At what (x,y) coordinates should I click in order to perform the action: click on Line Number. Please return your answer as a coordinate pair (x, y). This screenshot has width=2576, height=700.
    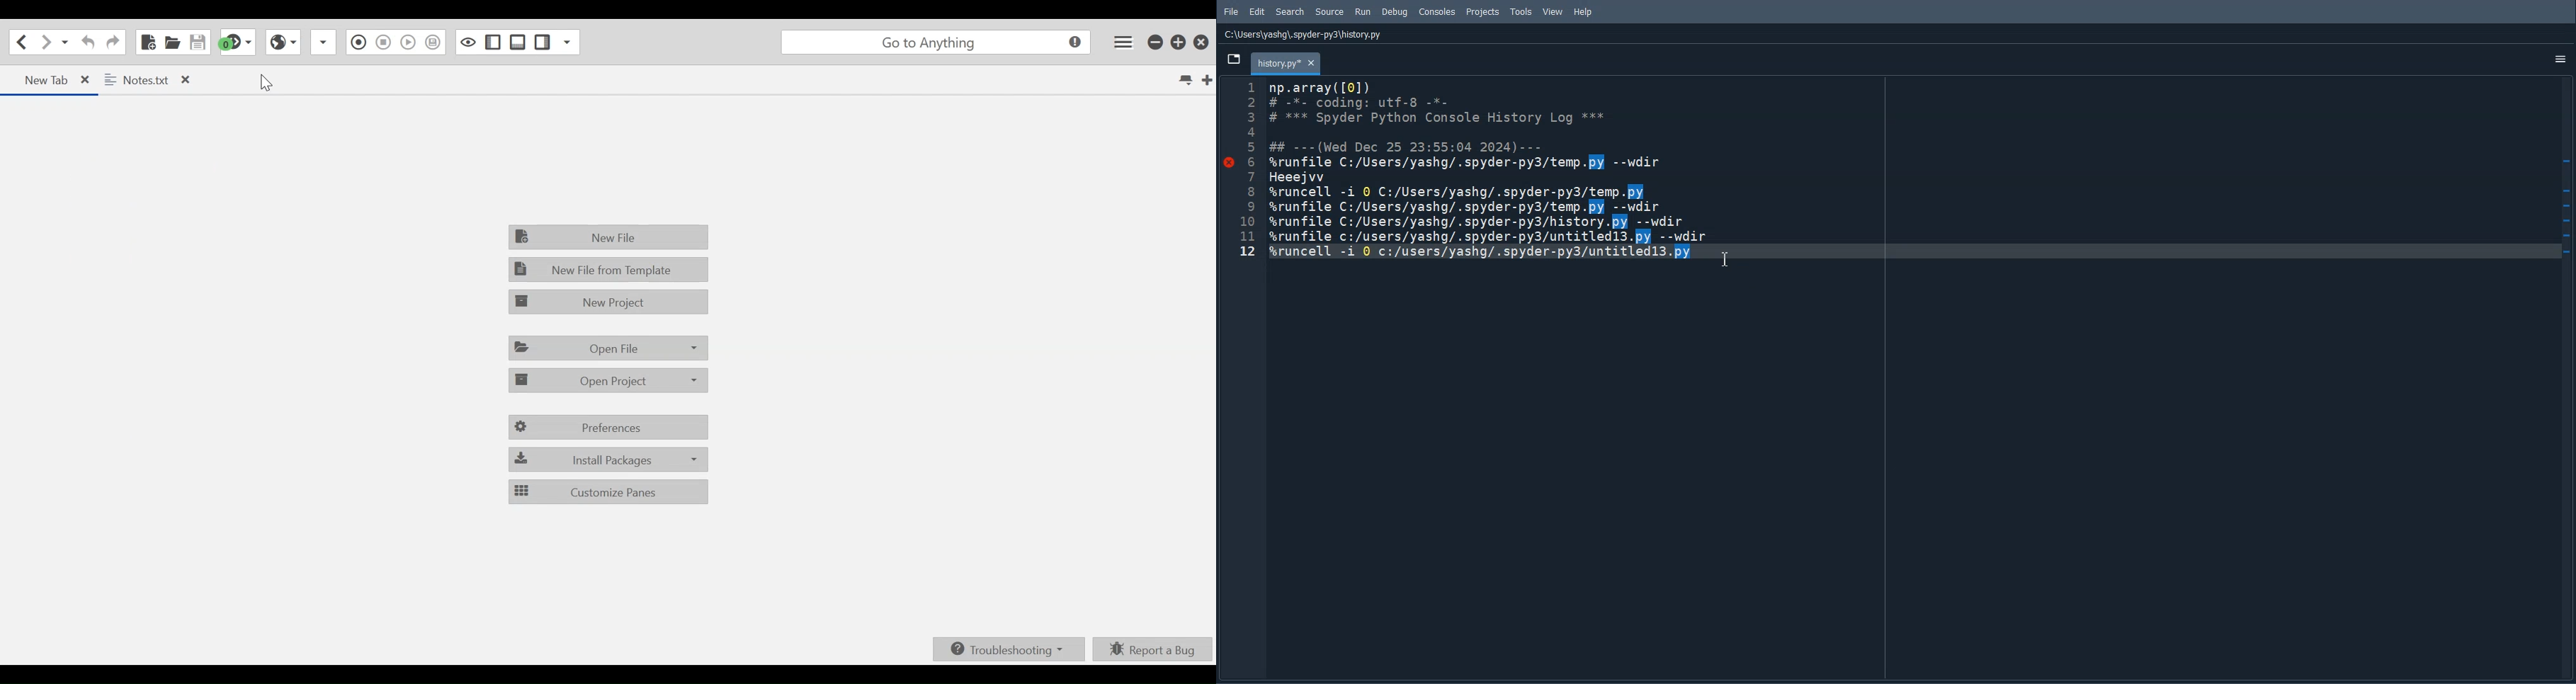
    Looking at the image, I should click on (1245, 169).